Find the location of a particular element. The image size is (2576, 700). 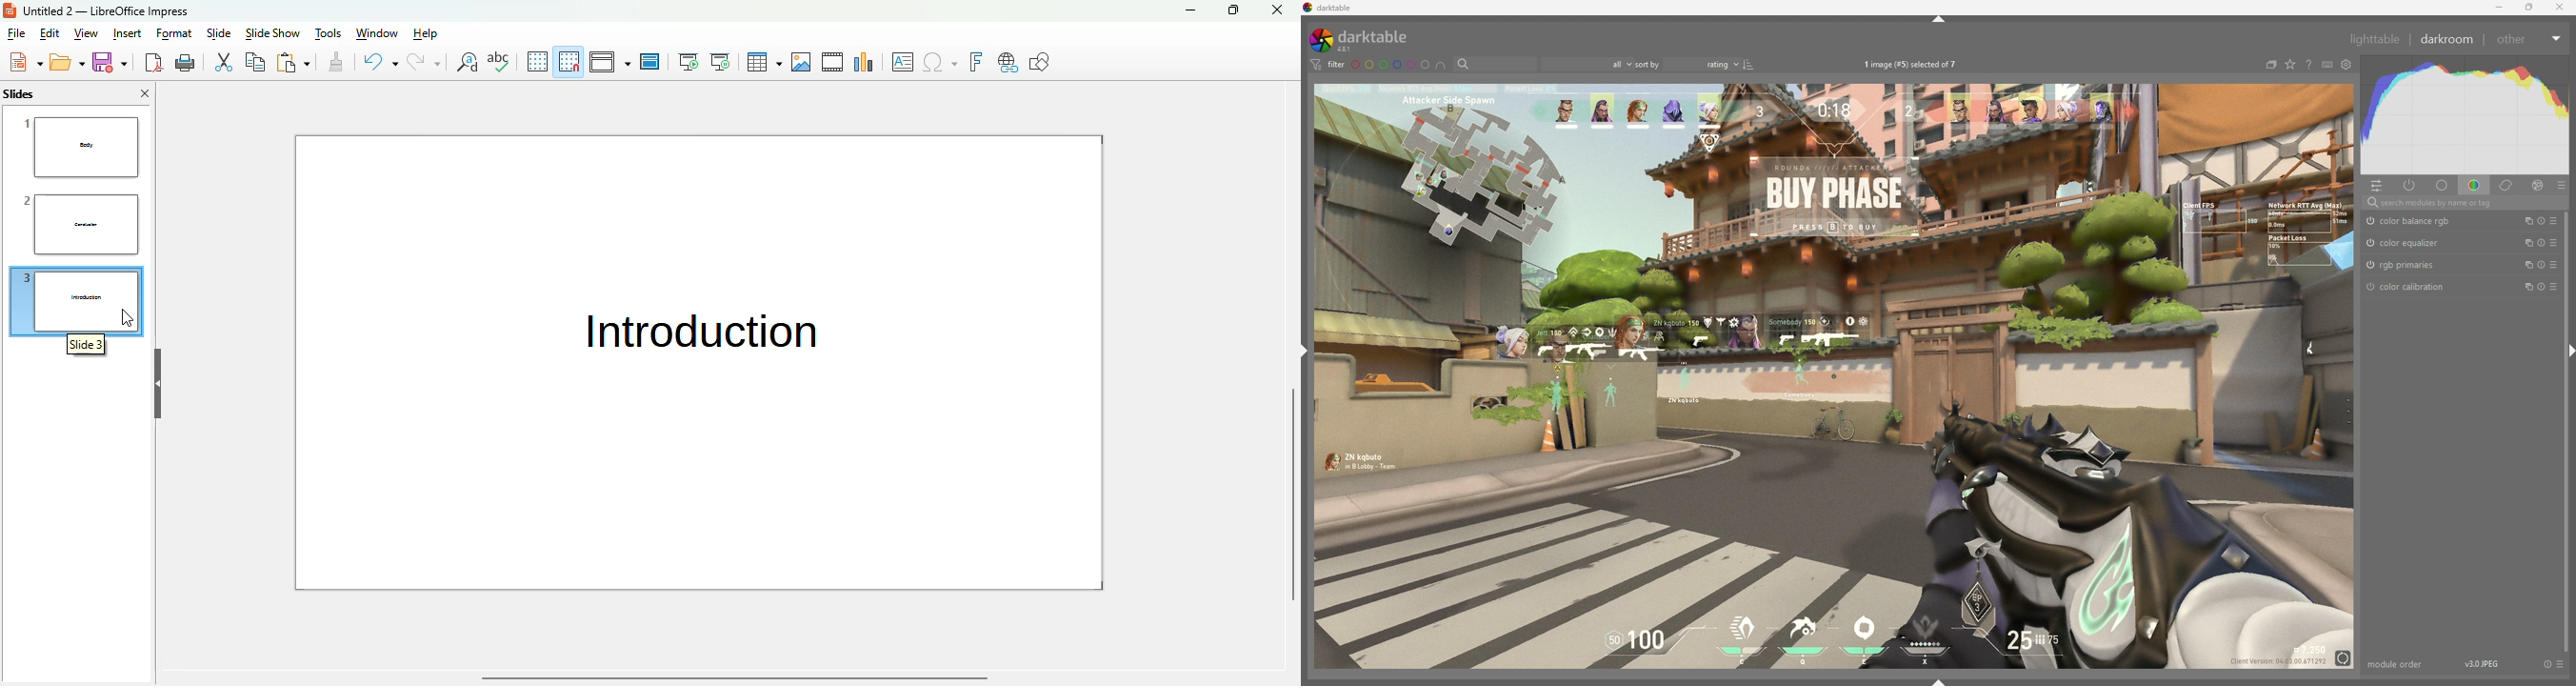

effect is located at coordinates (2539, 184).